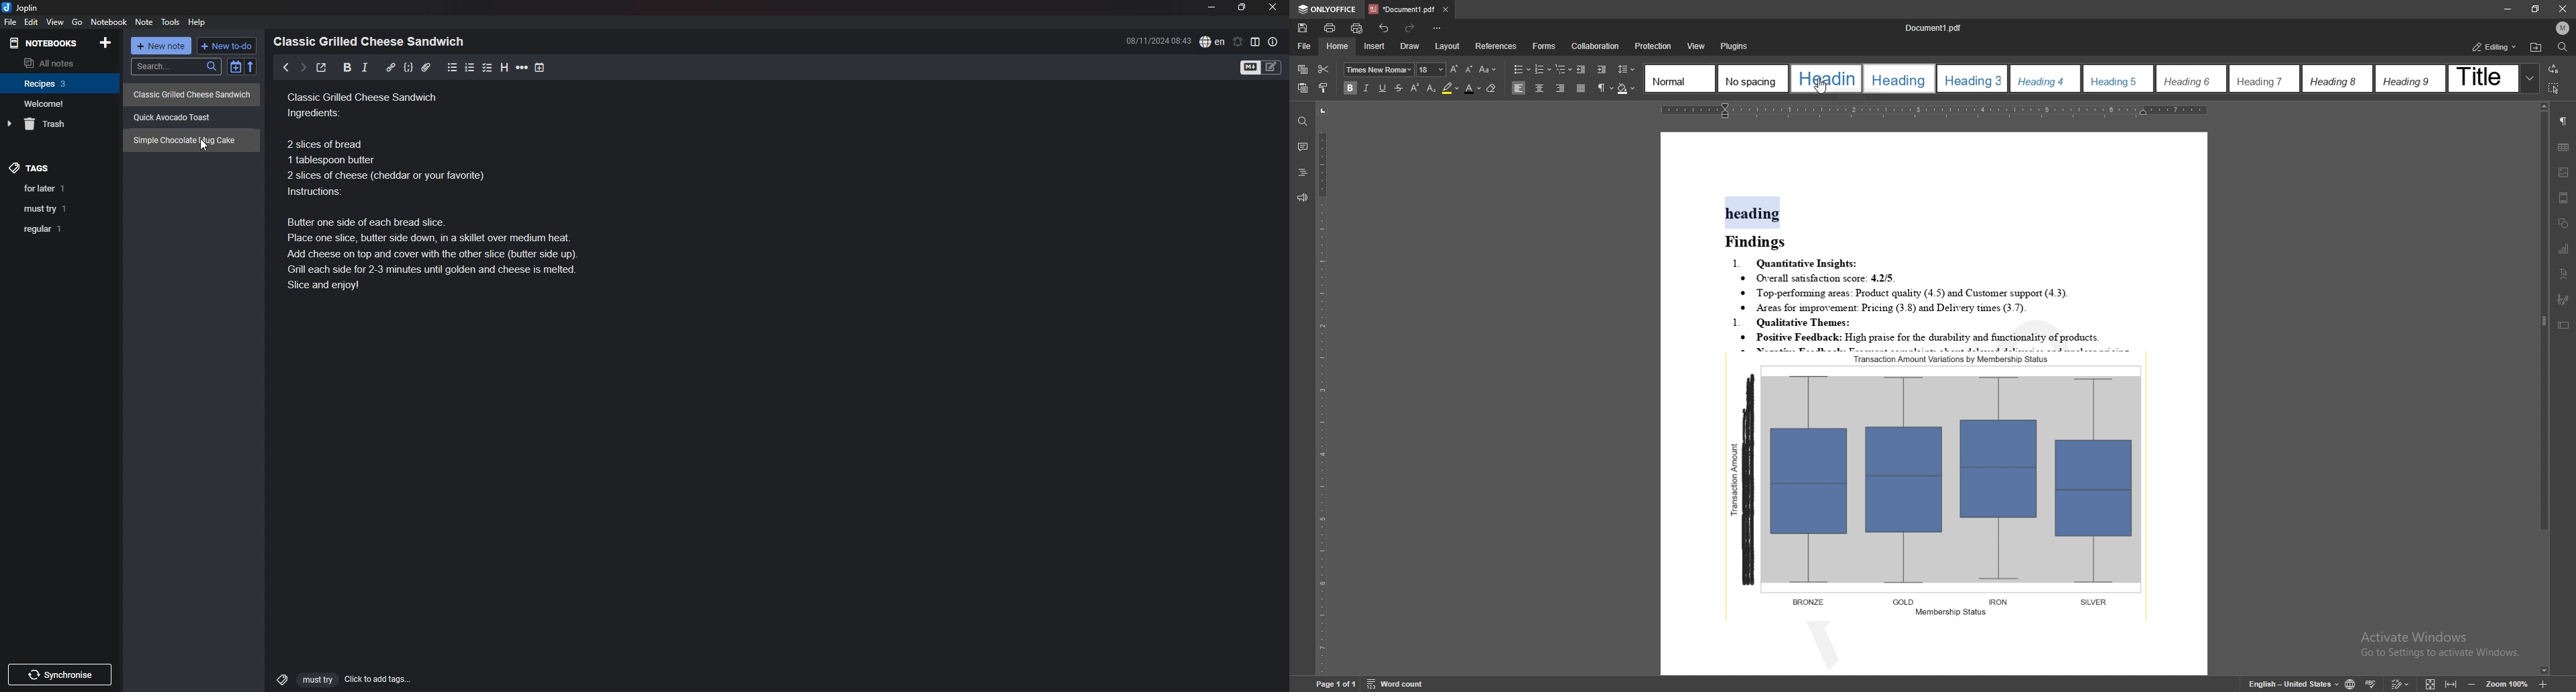 Image resolution: width=2576 pixels, height=700 pixels. What do you see at coordinates (1262, 69) in the screenshot?
I see `toggle editor` at bounding box center [1262, 69].